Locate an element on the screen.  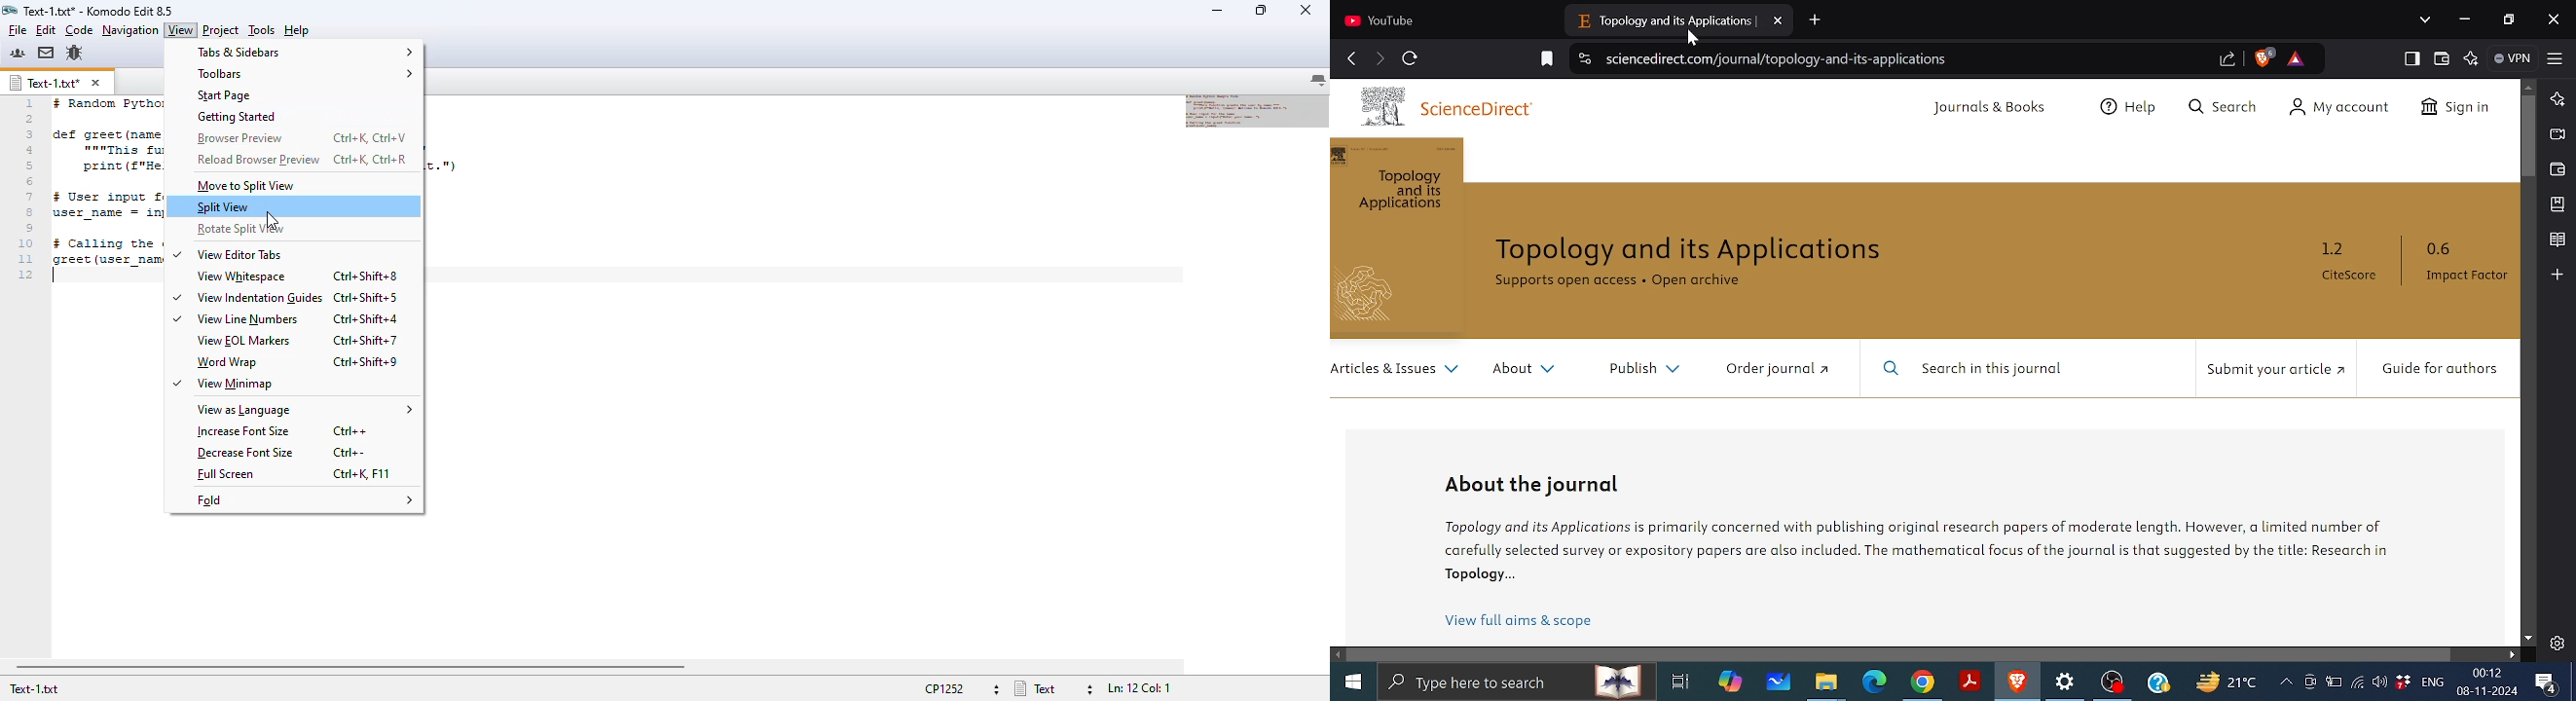
Add new tab is located at coordinates (1817, 20).